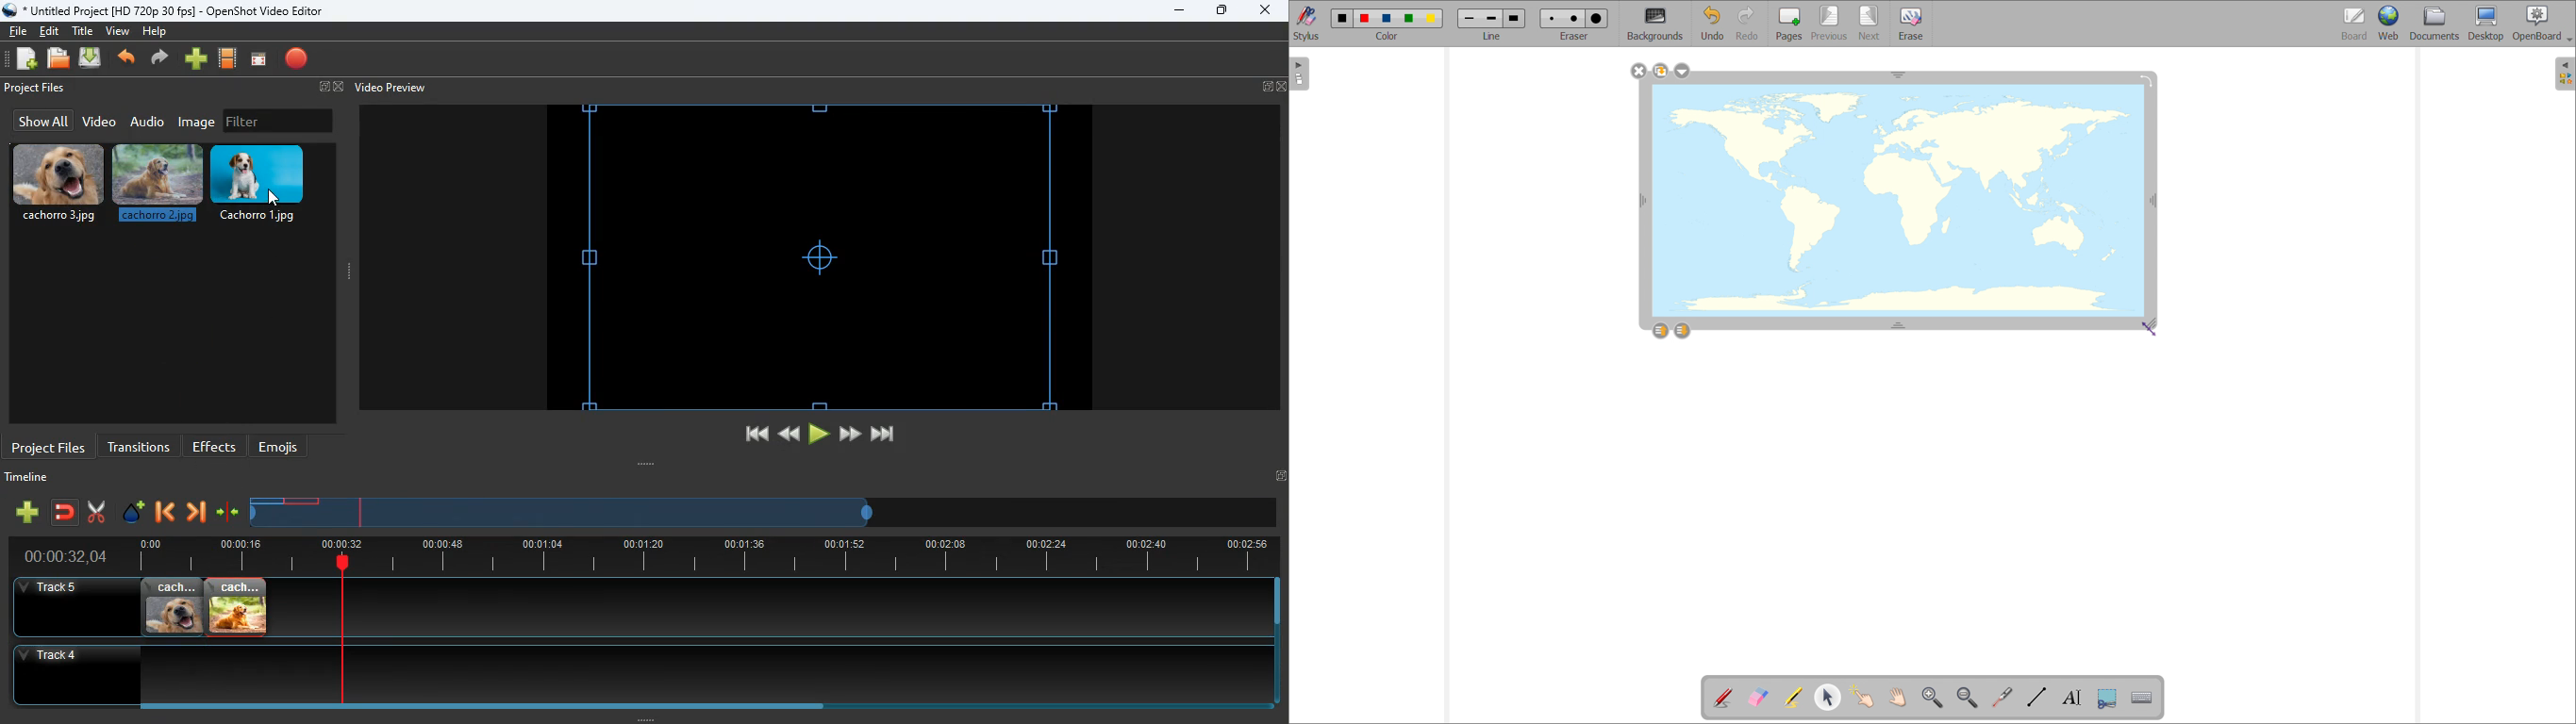 This screenshot has width=2576, height=728. What do you see at coordinates (159, 188) in the screenshot?
I see `cachorro.2.jpg` at bounding box center [159, 188].